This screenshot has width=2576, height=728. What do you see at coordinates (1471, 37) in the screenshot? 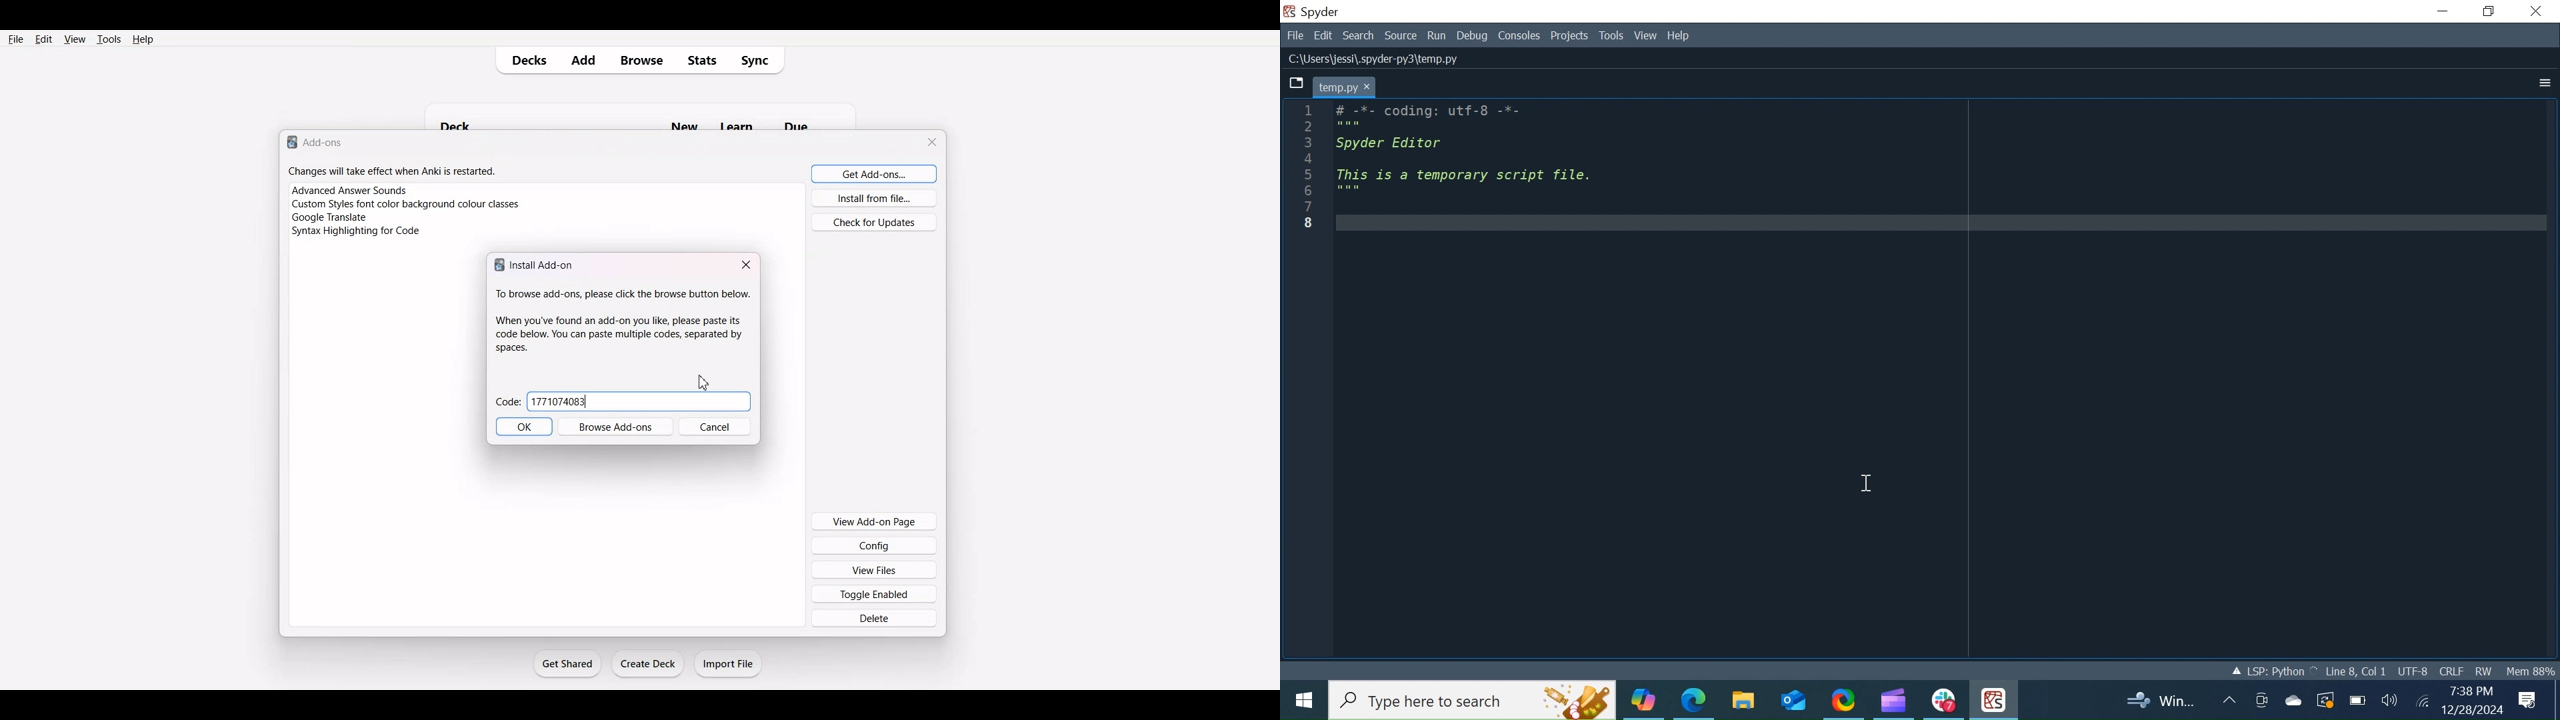
I see `Debug` at bounding box center [1471, 37].